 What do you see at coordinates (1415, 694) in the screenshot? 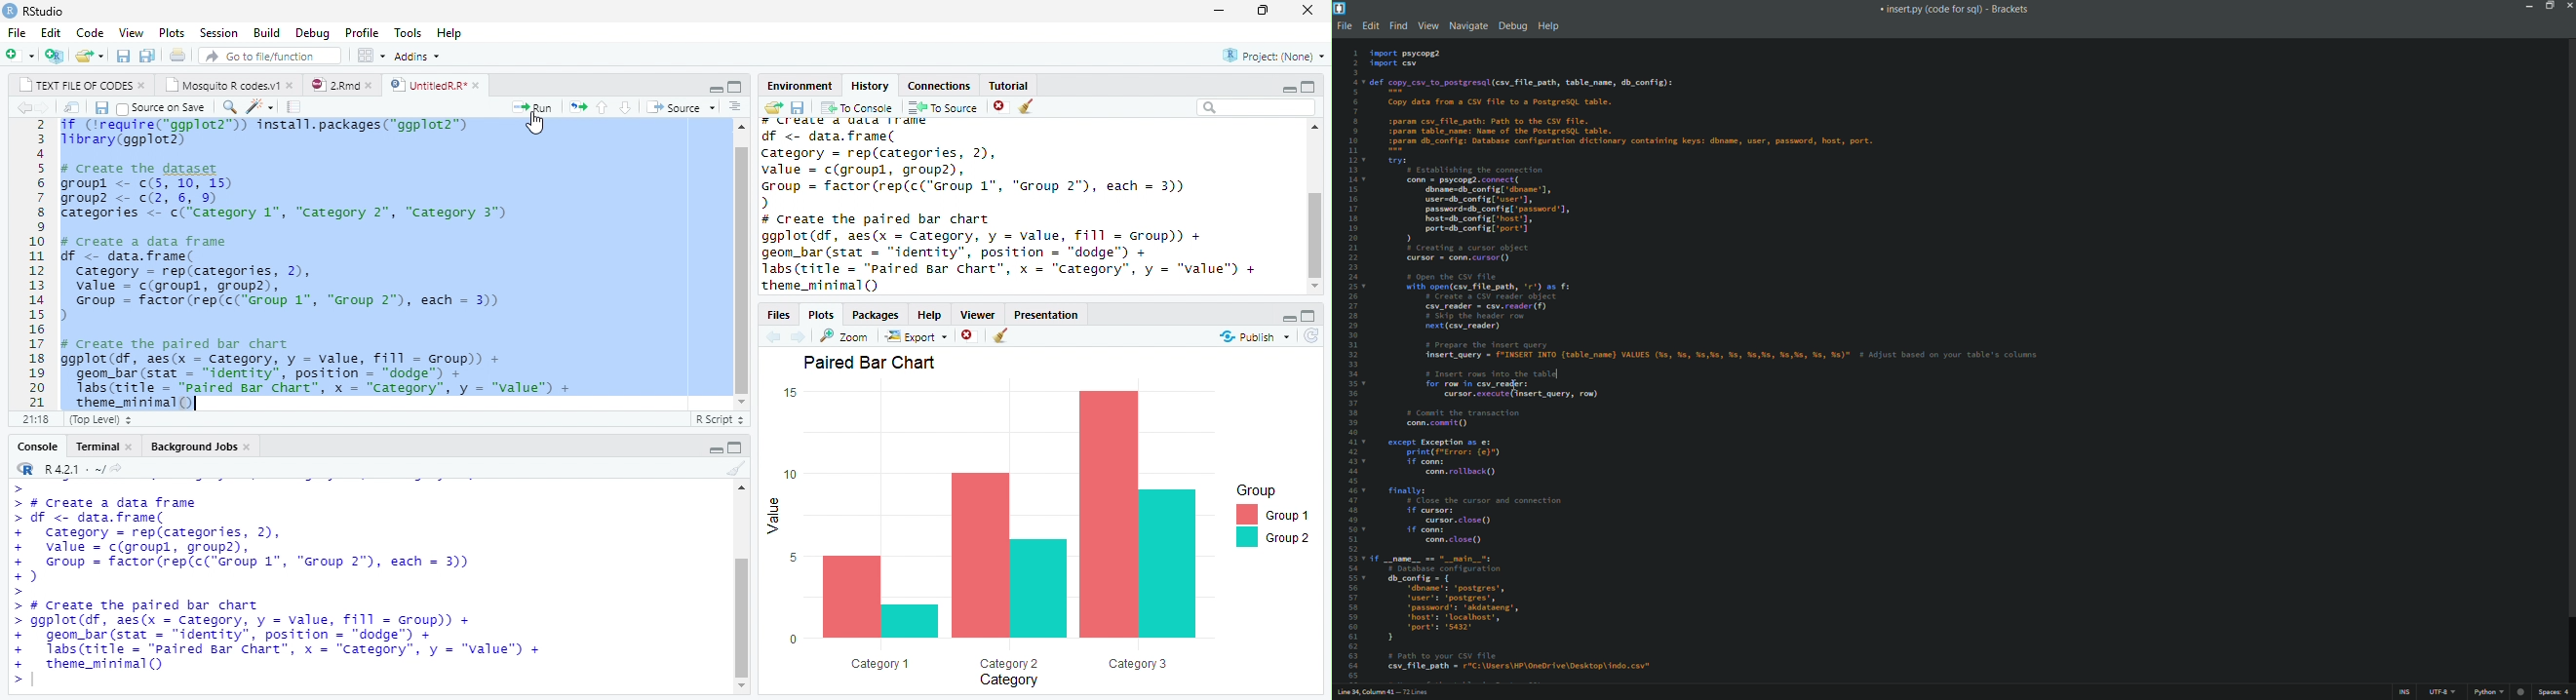
I see `number of lines` at bounding box center [1415, 694].